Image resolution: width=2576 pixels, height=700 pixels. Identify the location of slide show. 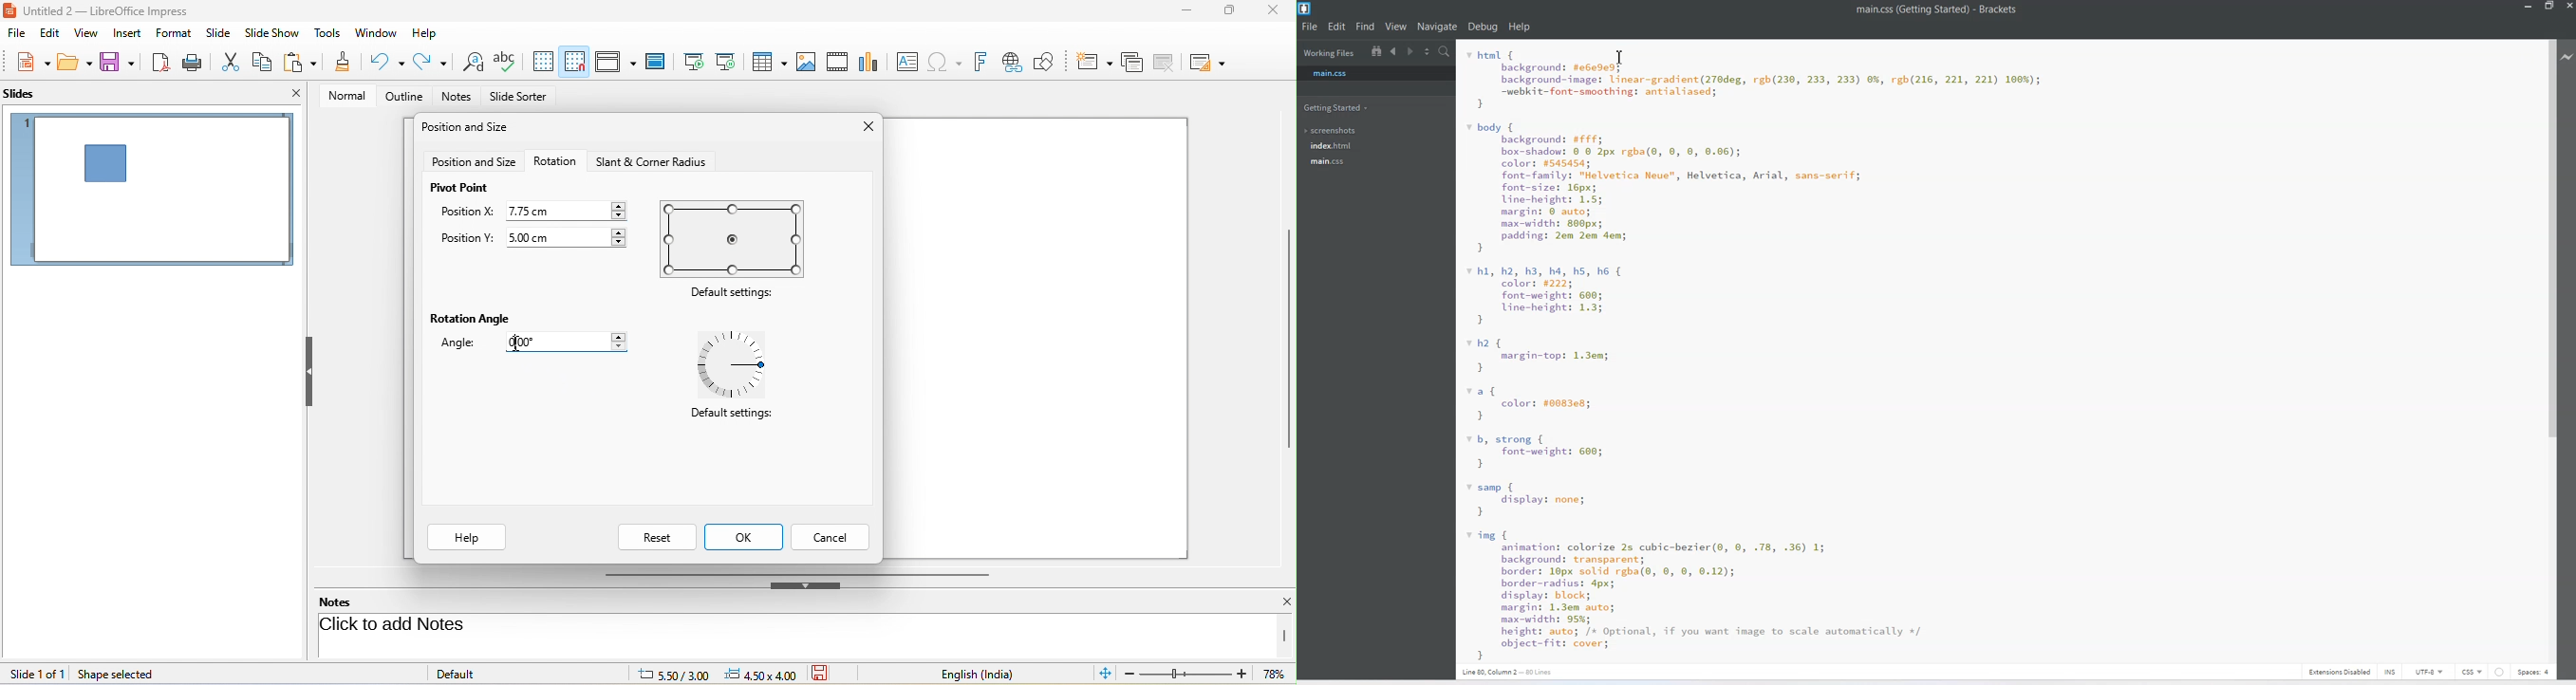
(275, 33).